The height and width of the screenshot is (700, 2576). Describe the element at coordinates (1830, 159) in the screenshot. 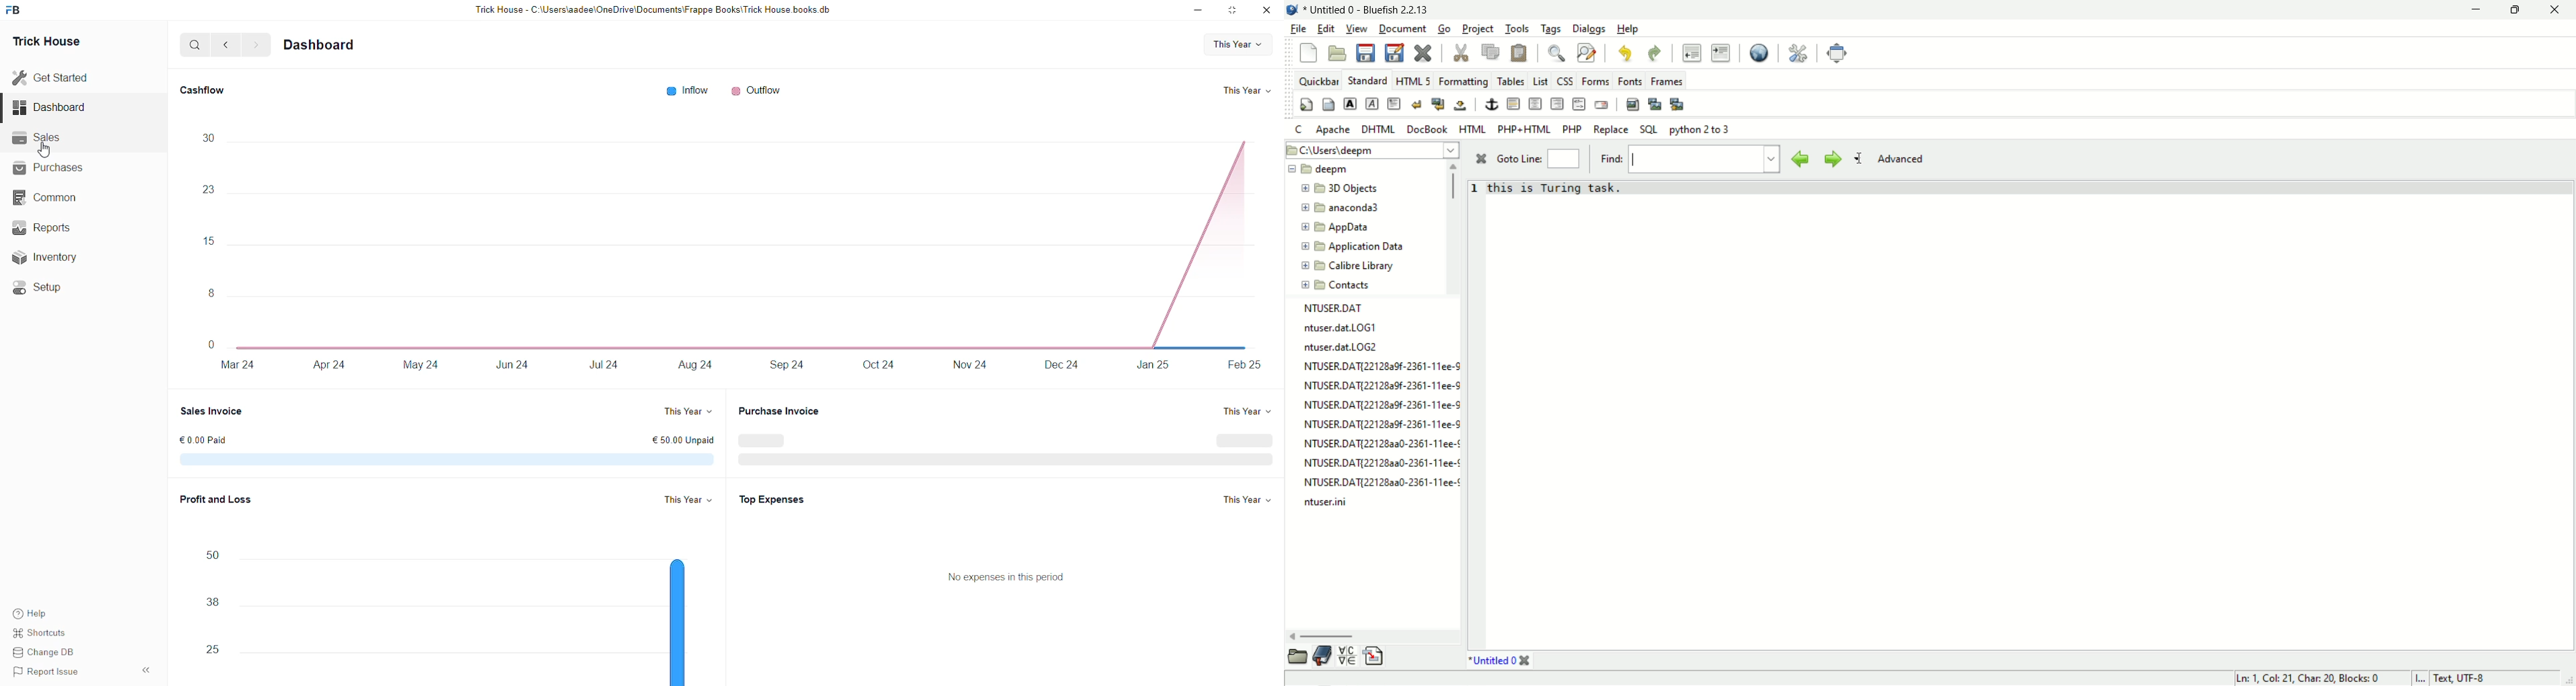

I see `find next` at that location.